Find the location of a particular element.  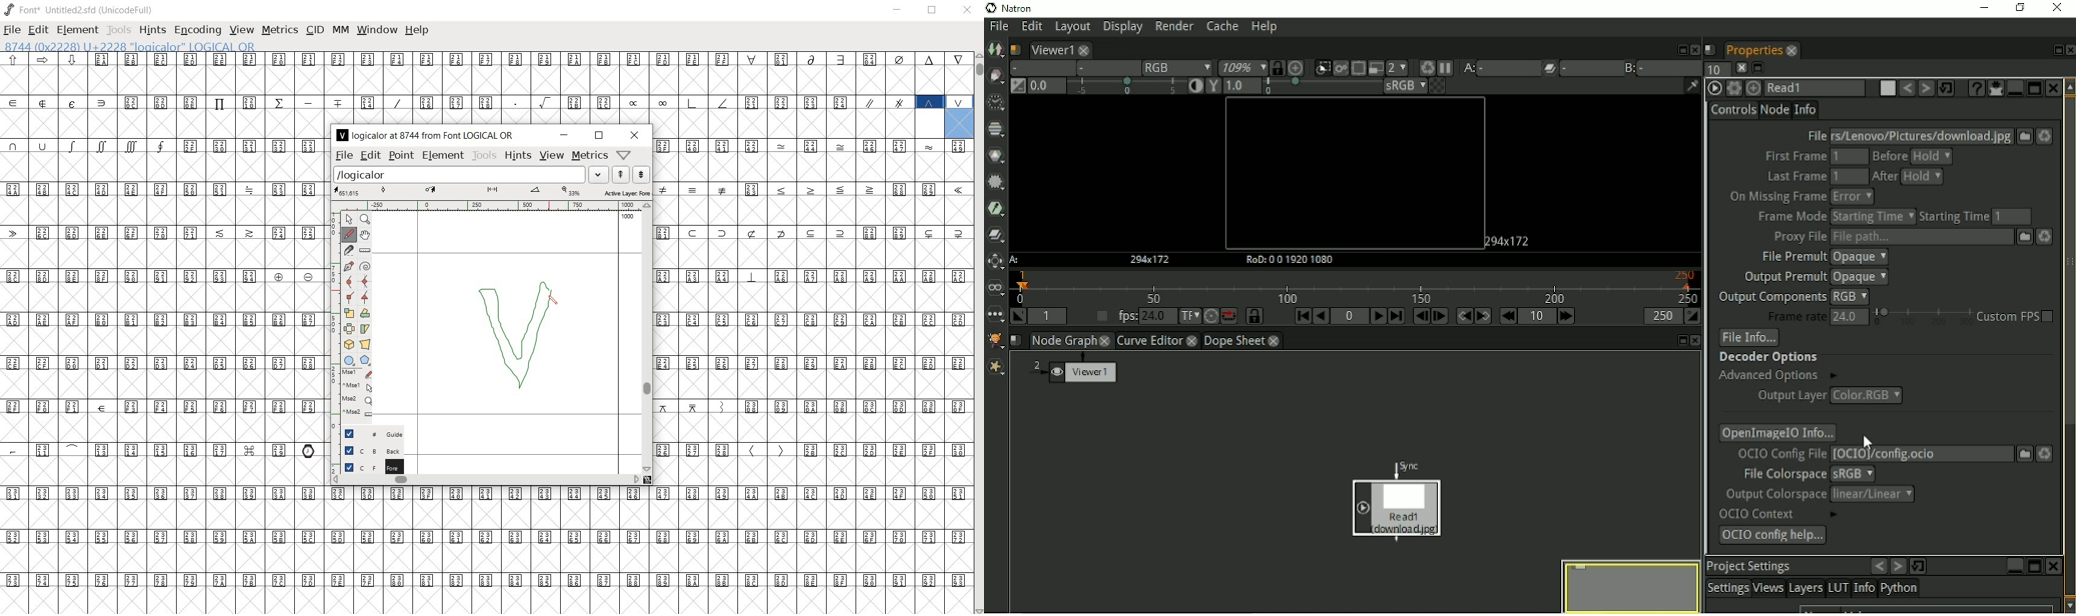

glyph characters is located at coordinates (814, 355).